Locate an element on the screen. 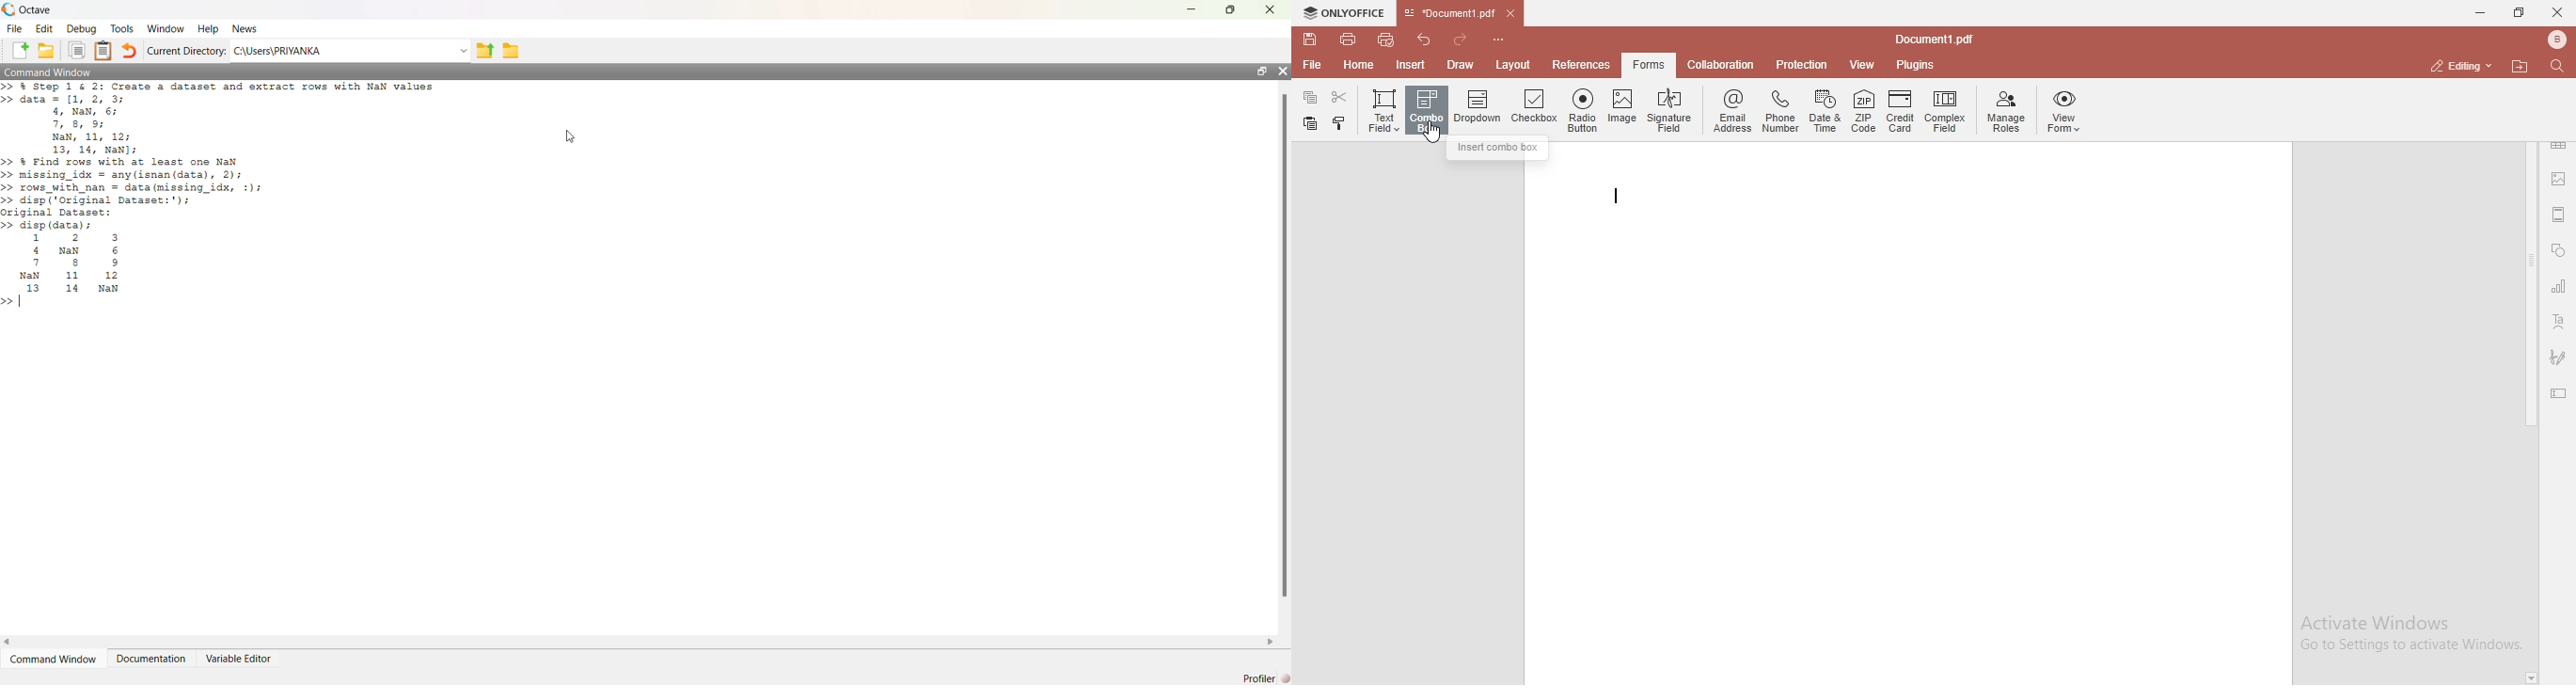  margin is located at coordinates (2559, 213).